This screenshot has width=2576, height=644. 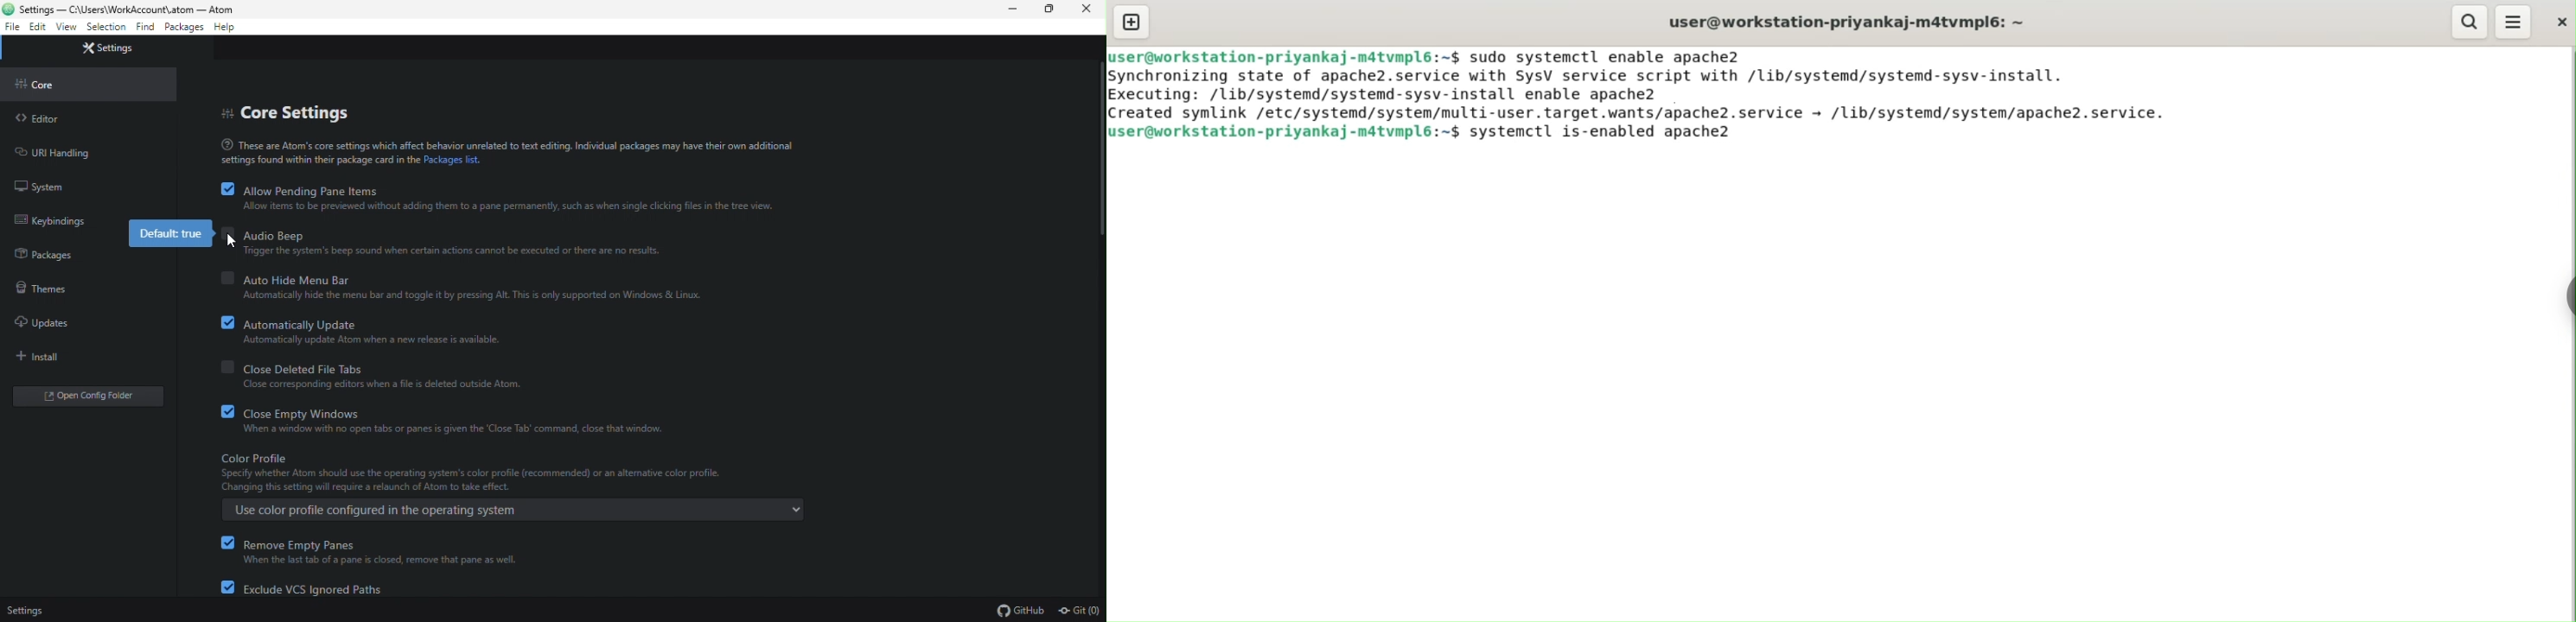 What do you see at coordinates (67, 29) in the screenshot?
I see `view` at bounding box center [67, 29].